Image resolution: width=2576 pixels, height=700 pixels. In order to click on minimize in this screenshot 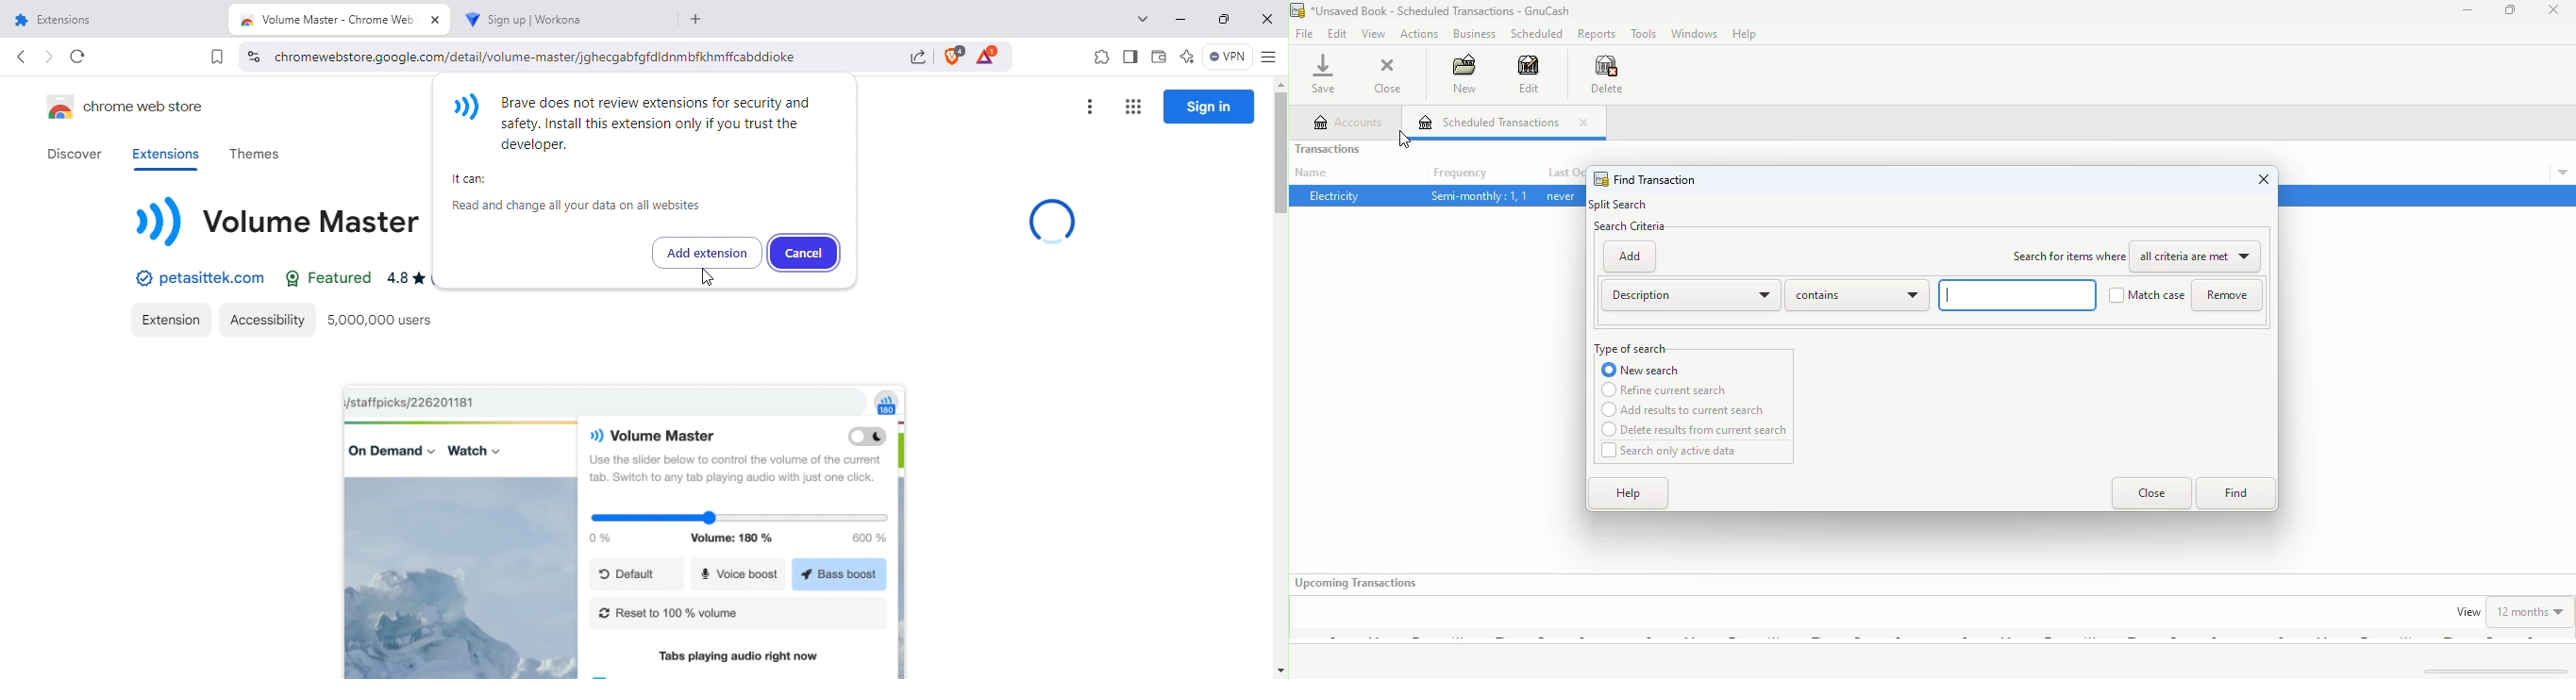, I will do `click(2467, 9)`.